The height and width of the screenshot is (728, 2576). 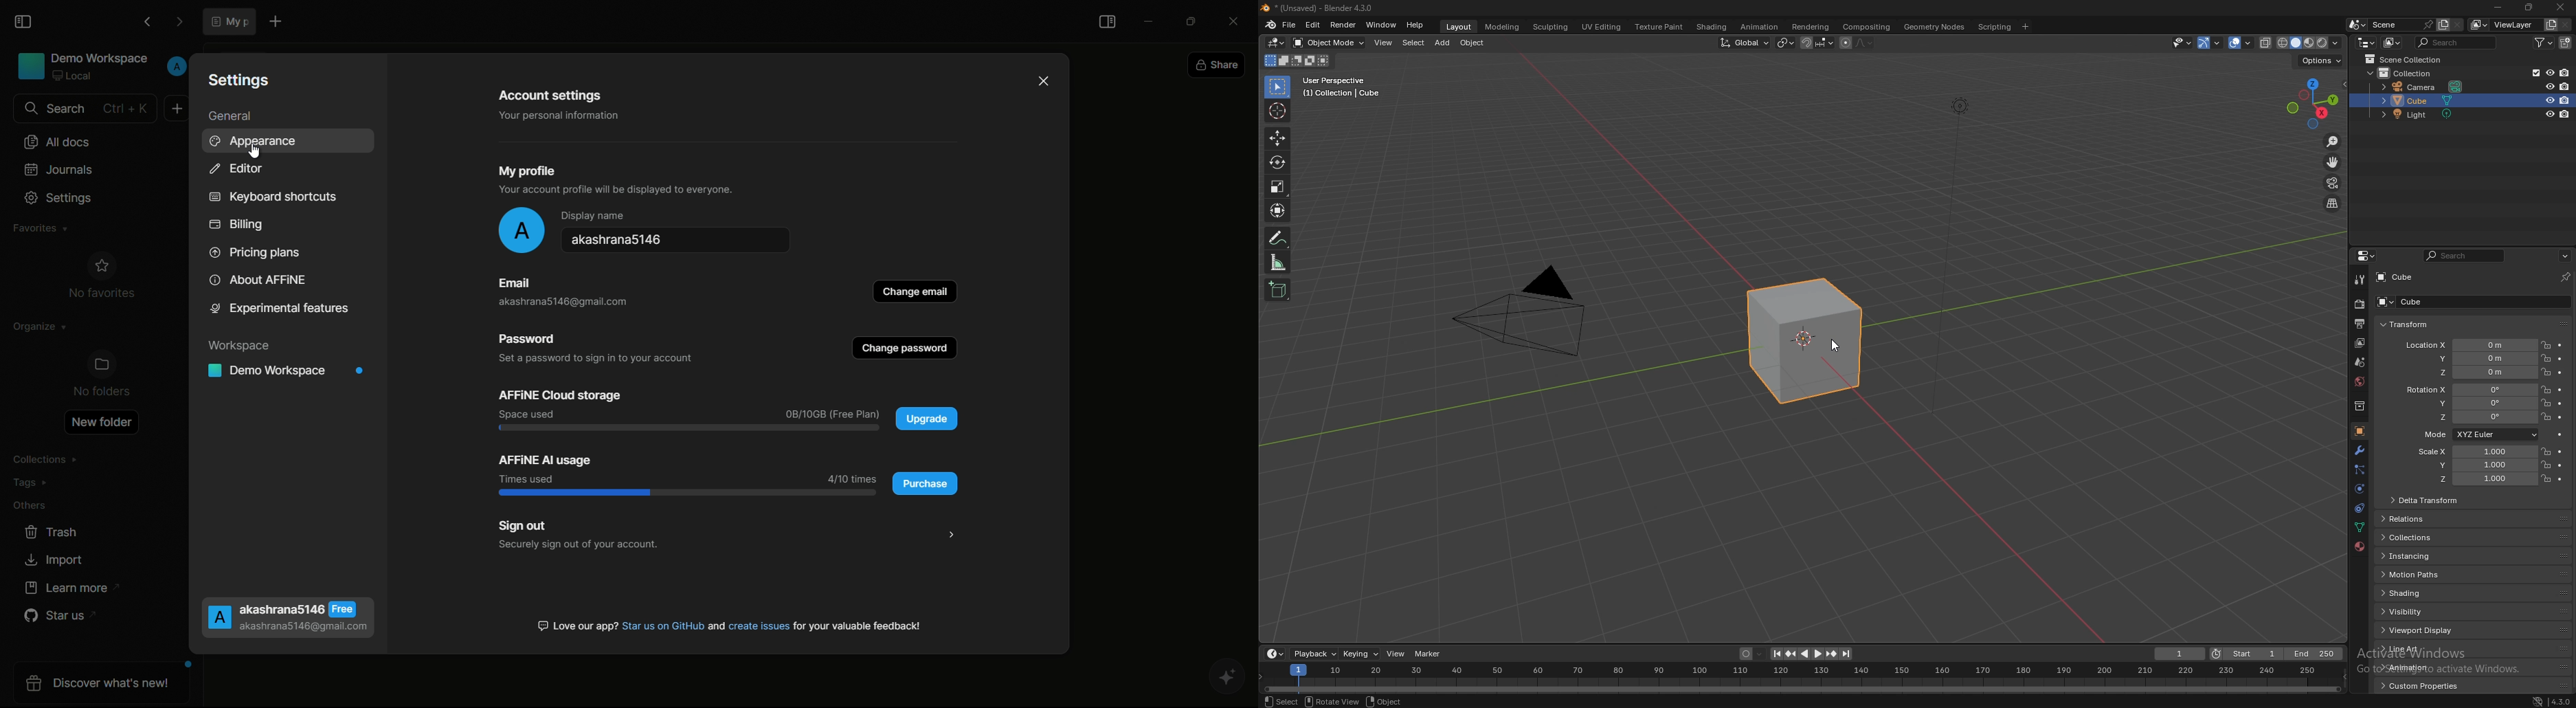 What do you see at coordinates (104, 376) in the screenshot?
I see `no folders` at bounding box center [104, 376].